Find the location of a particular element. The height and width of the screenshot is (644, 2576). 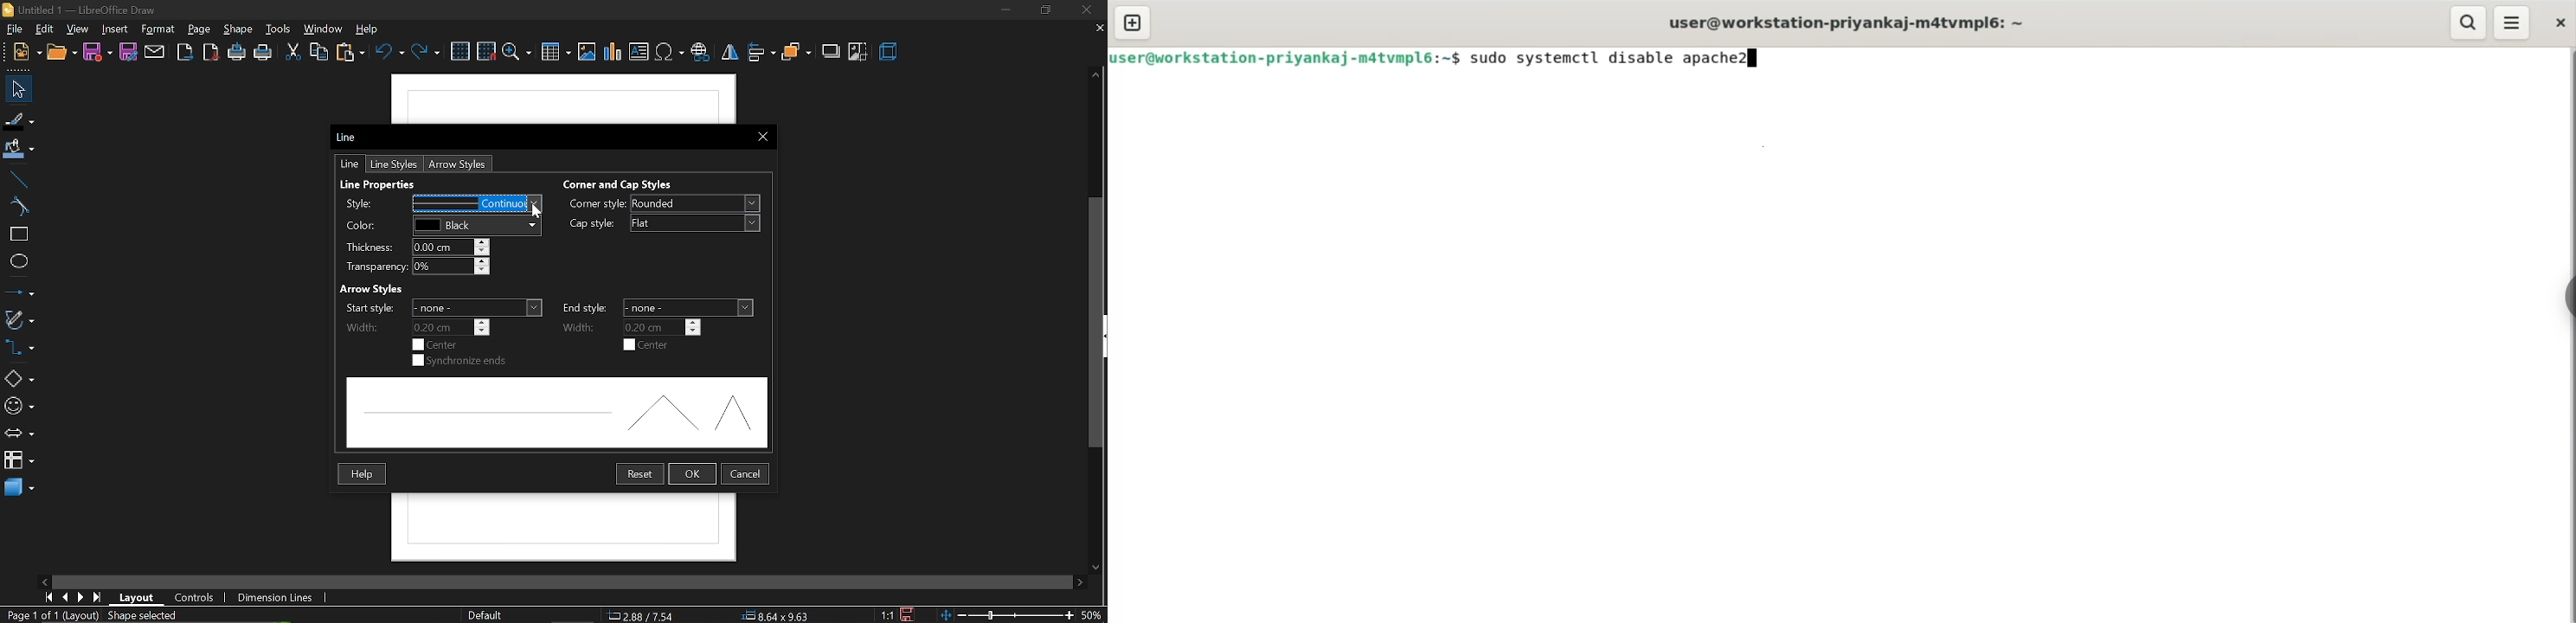

corner style is located at coordinates (660, 204).